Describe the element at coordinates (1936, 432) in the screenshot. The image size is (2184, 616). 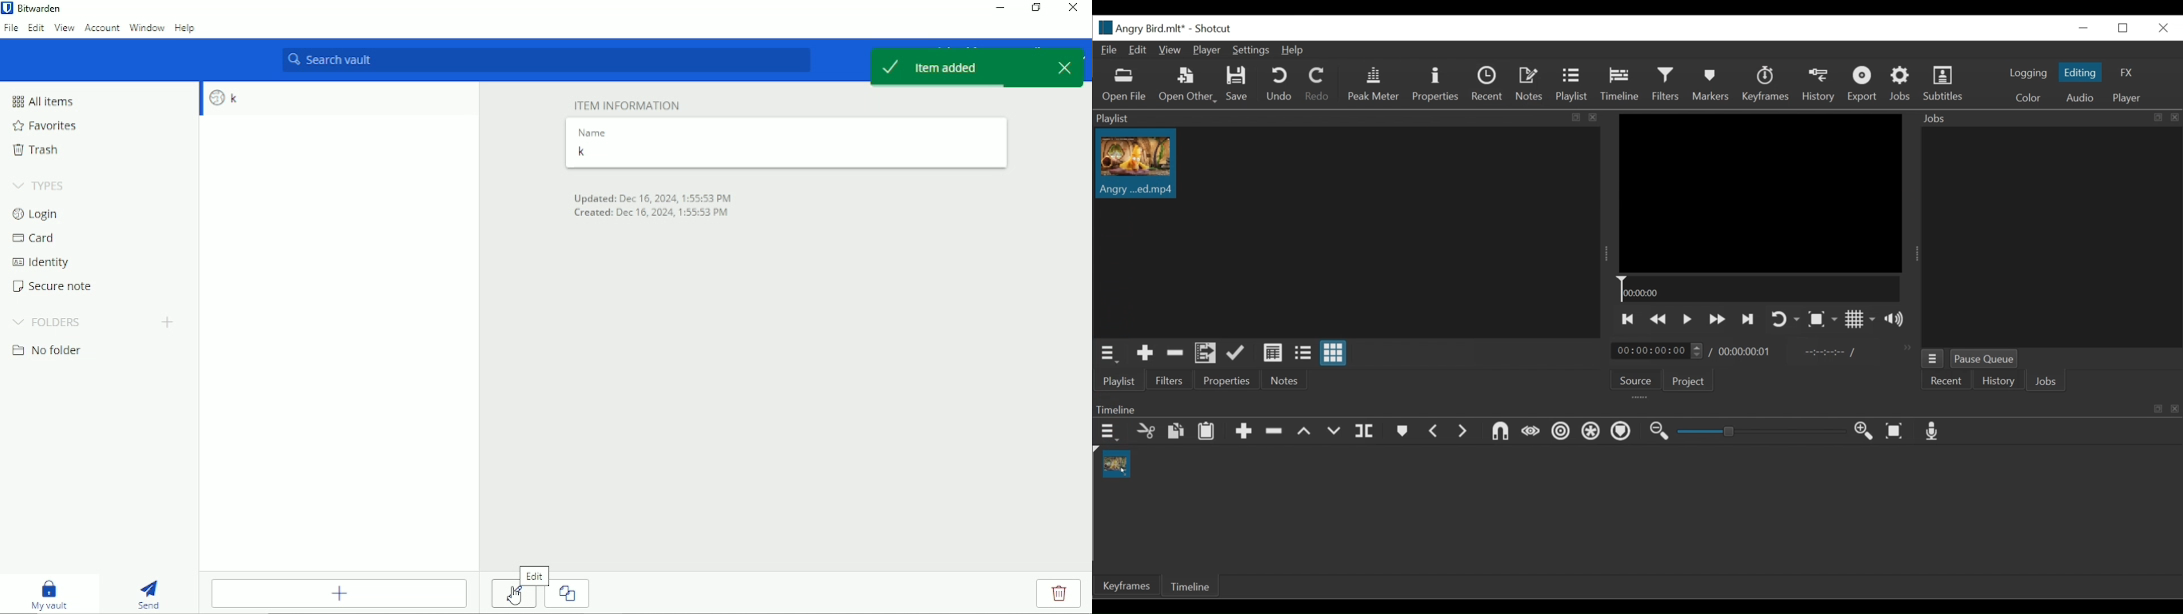
I see `record audio` at that location.